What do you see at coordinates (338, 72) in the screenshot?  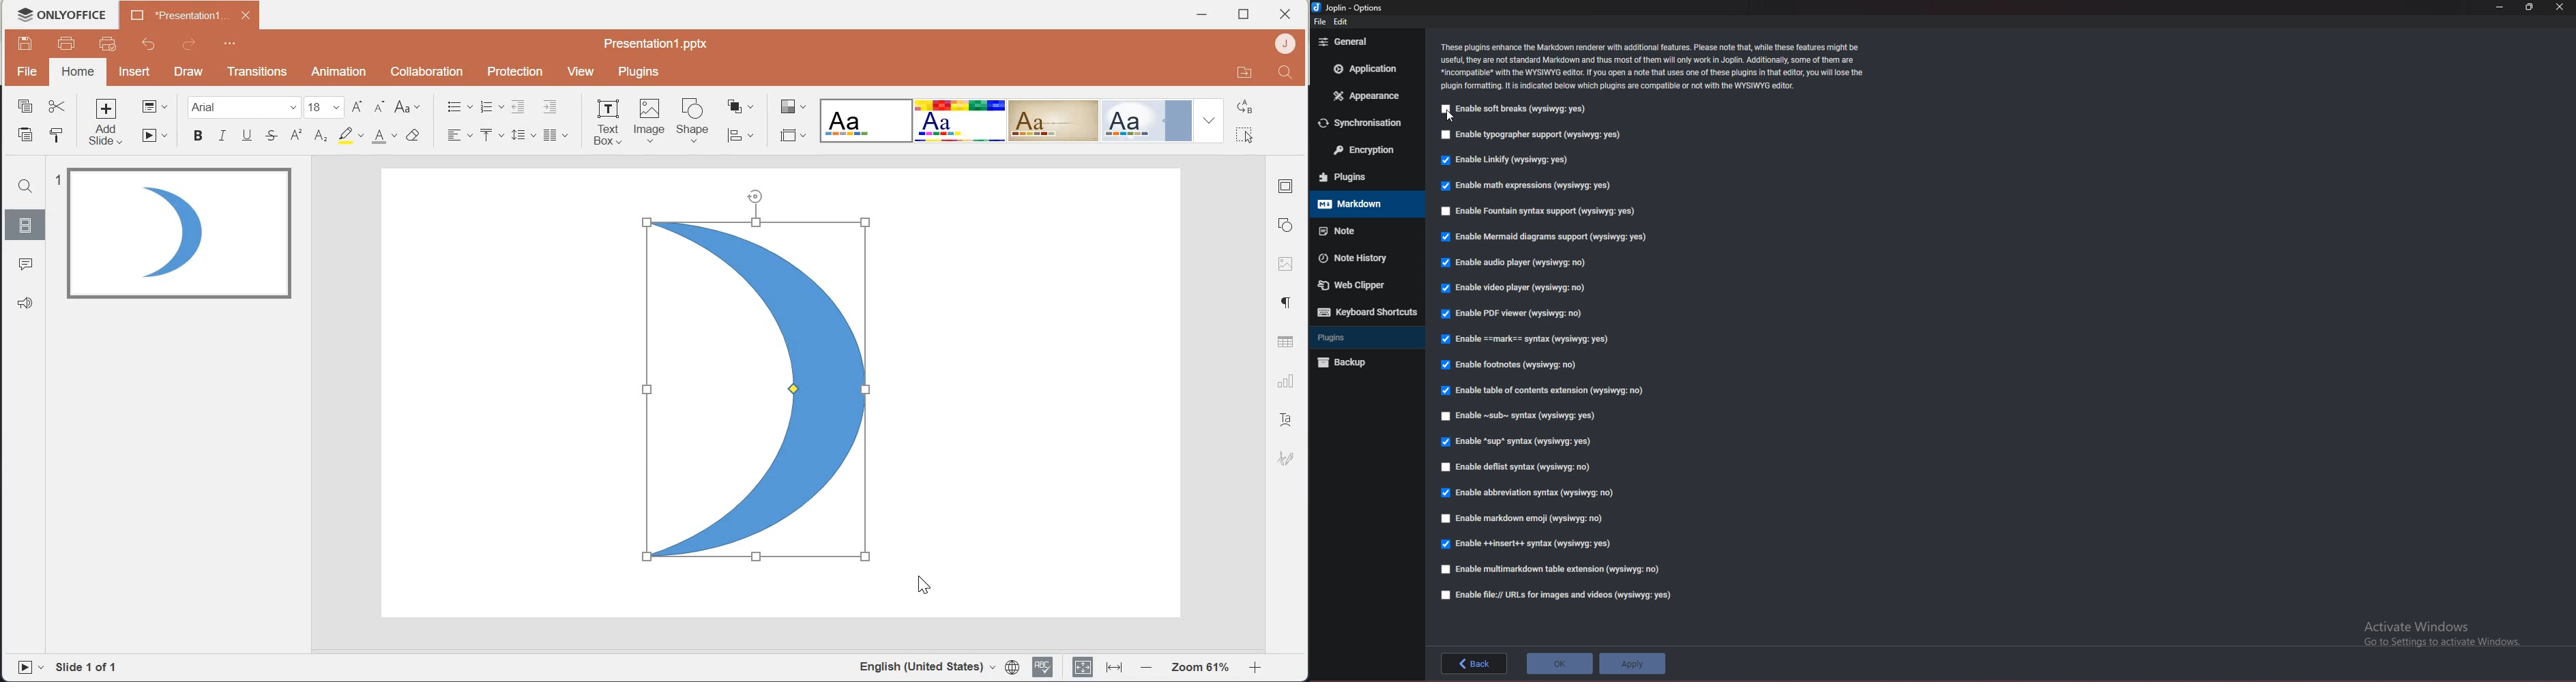 I see `Animation` at bounding box center [338, 72].